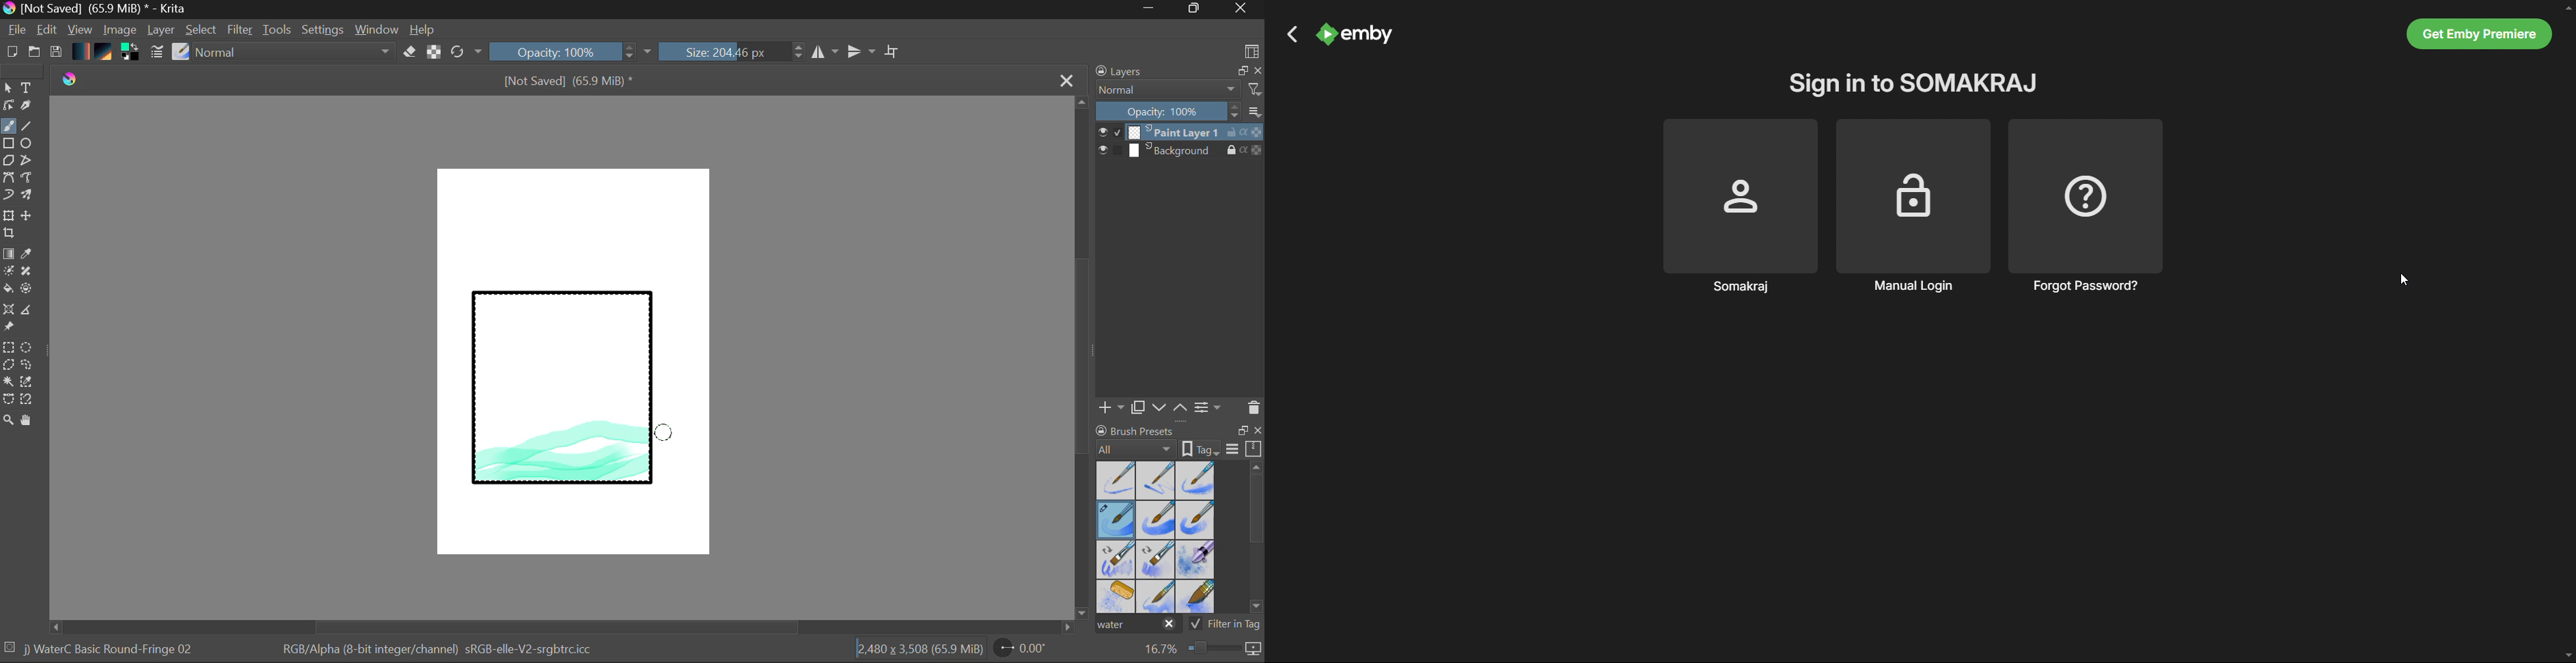 The image size is (2576, 672). Describe the element at coordinates (569, 82) in the screenshot. I see `File Name & Size` at that location.